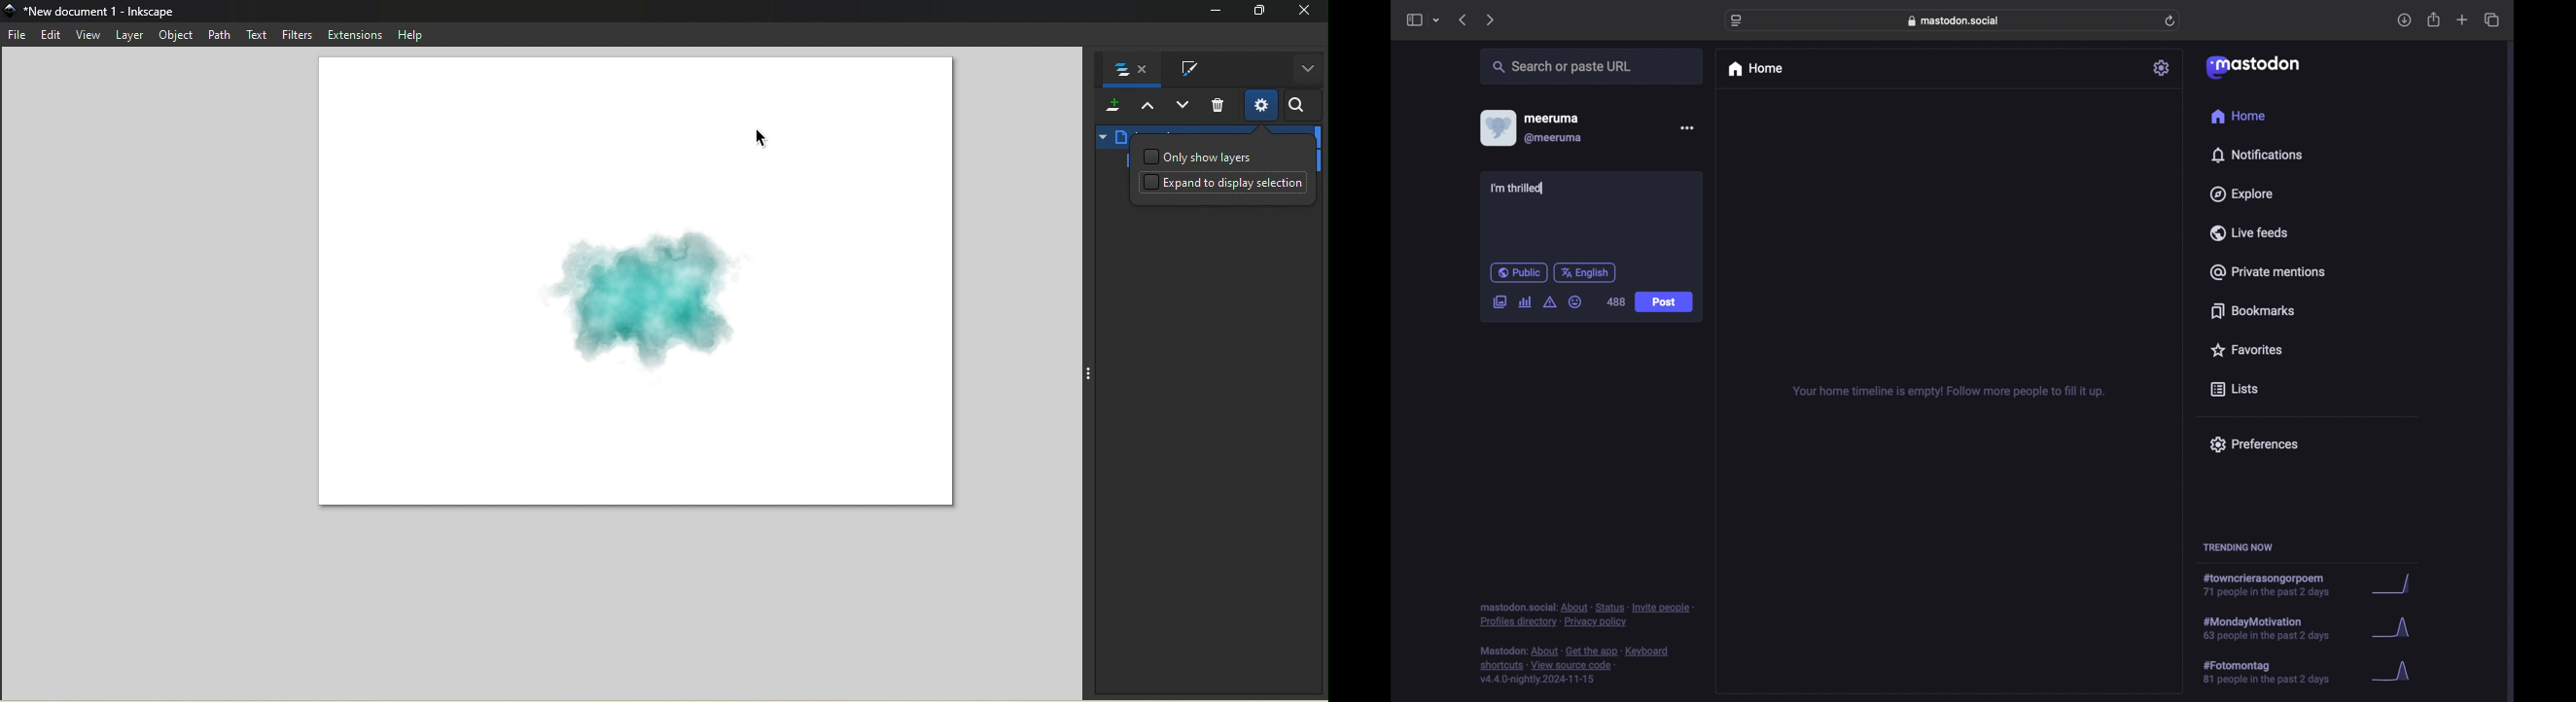 The image size is (2576, 728). Describe the element at coordinates (1737, 21) in the screenshot. I see `website settings` at that location.